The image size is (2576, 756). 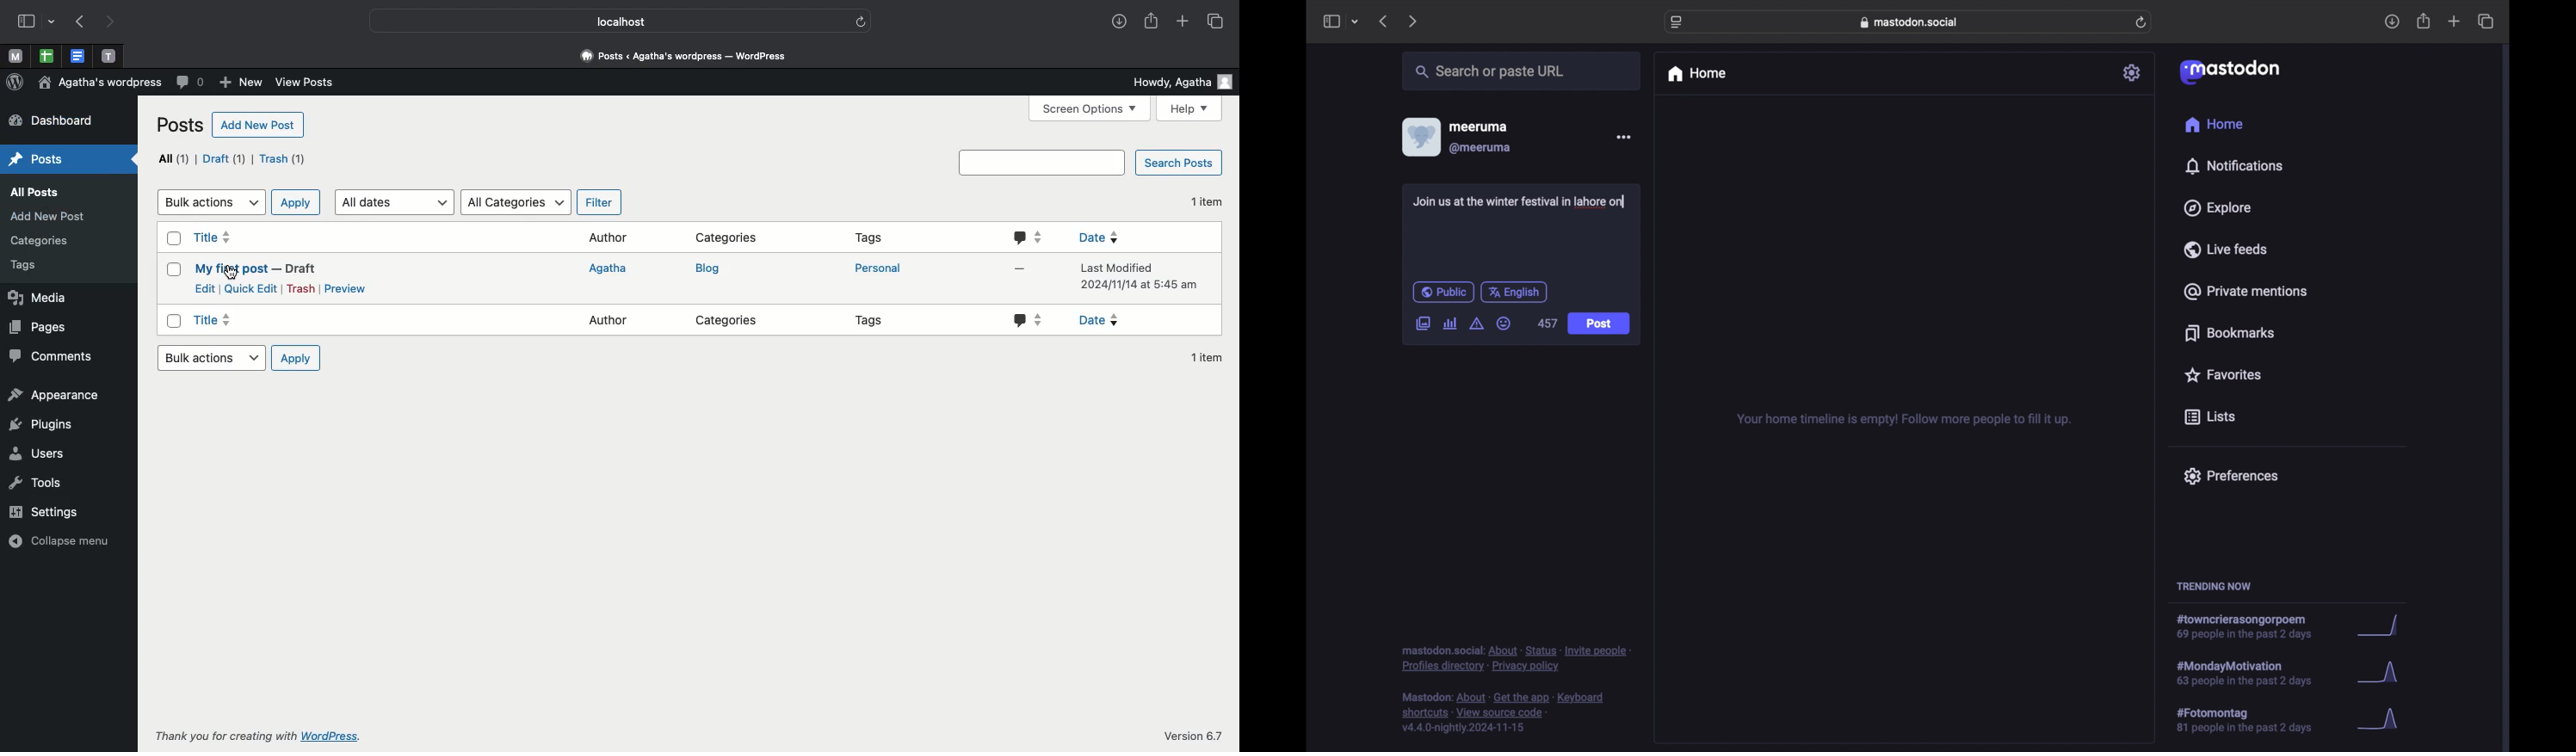 I want to click on Local host, so click(x=608, y=19).